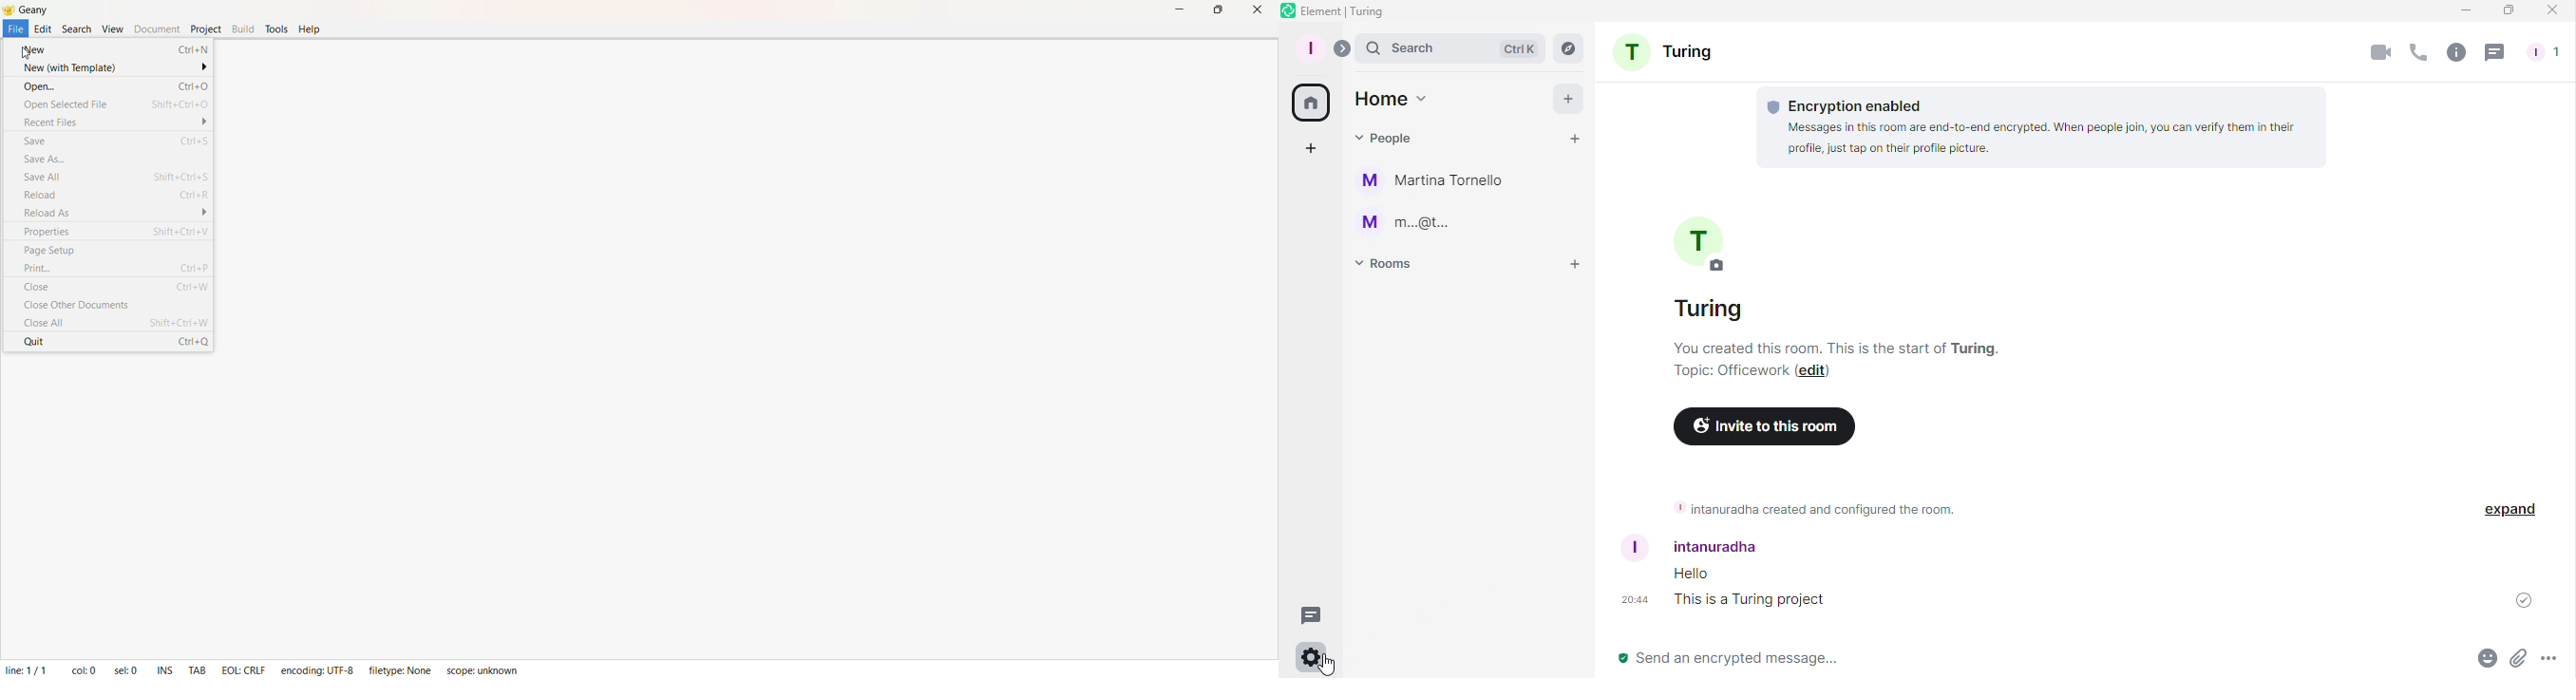 Image resolution: width=2576 pixels, height=700 pixels. What do you see at coordinates (2506, 10) in the screenshot?
I see `Maximize` at bounding box center [2506, 10].